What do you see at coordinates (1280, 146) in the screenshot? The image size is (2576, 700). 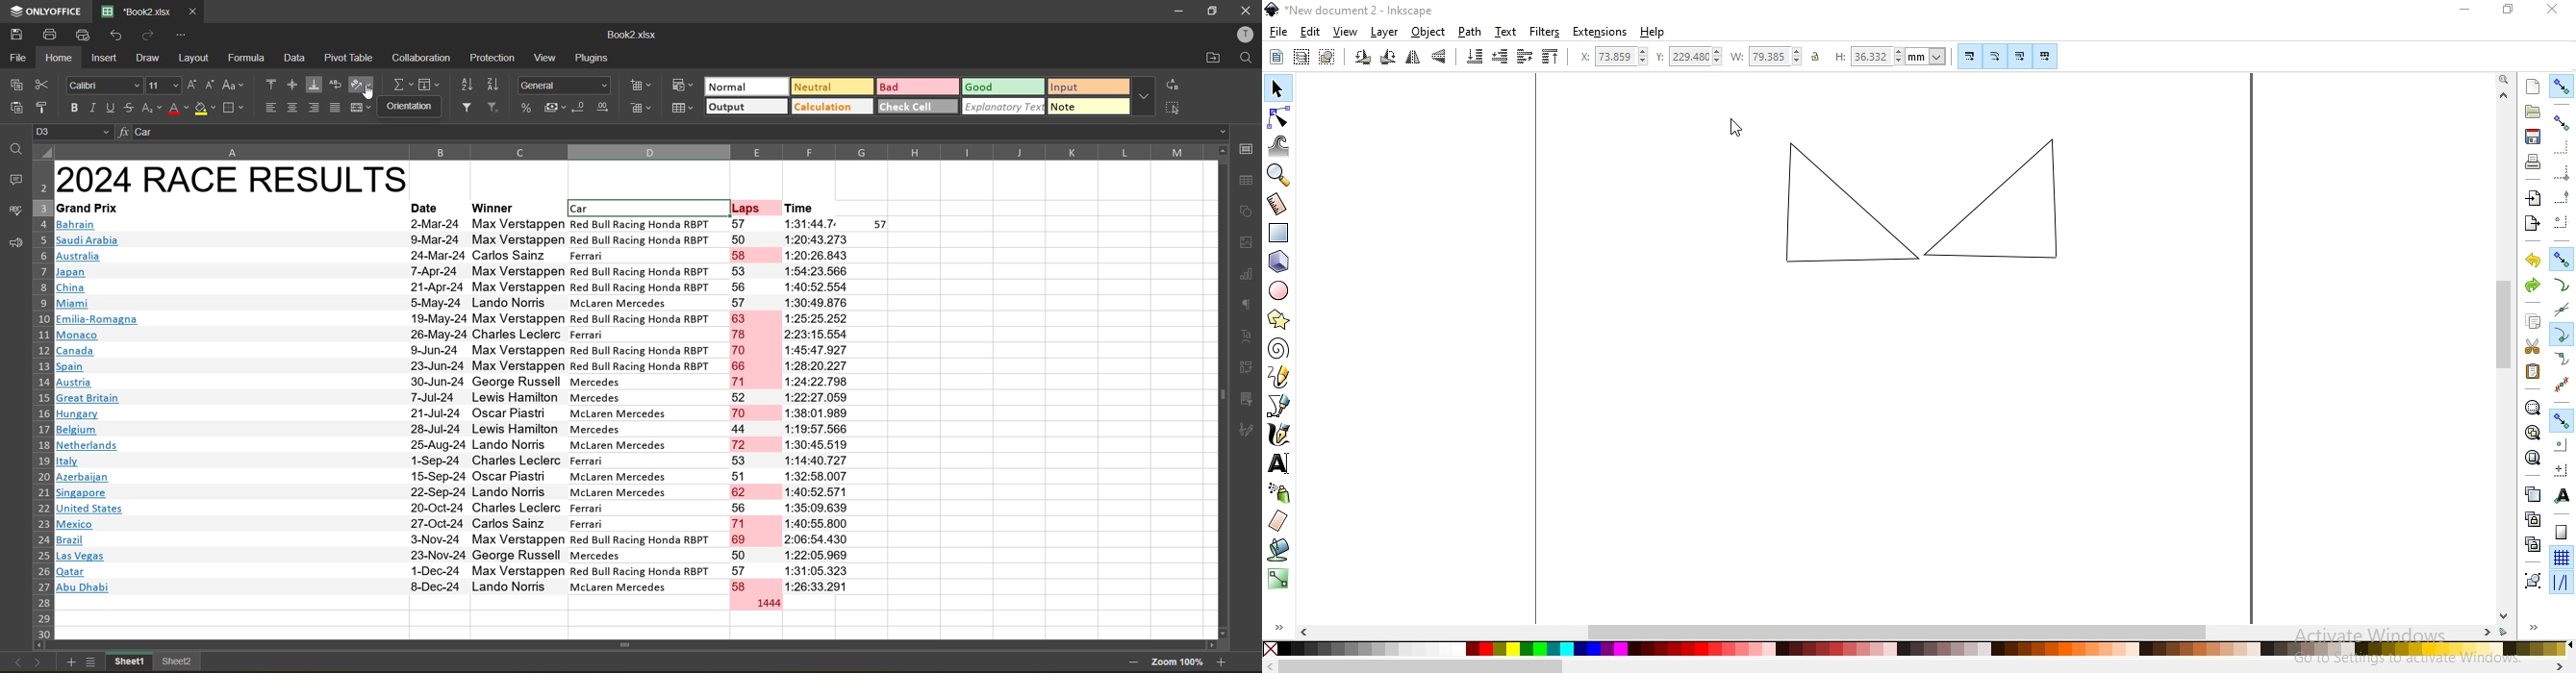 I see `tweak objects by sculpting or painting` at bounding box center [1280, 146].